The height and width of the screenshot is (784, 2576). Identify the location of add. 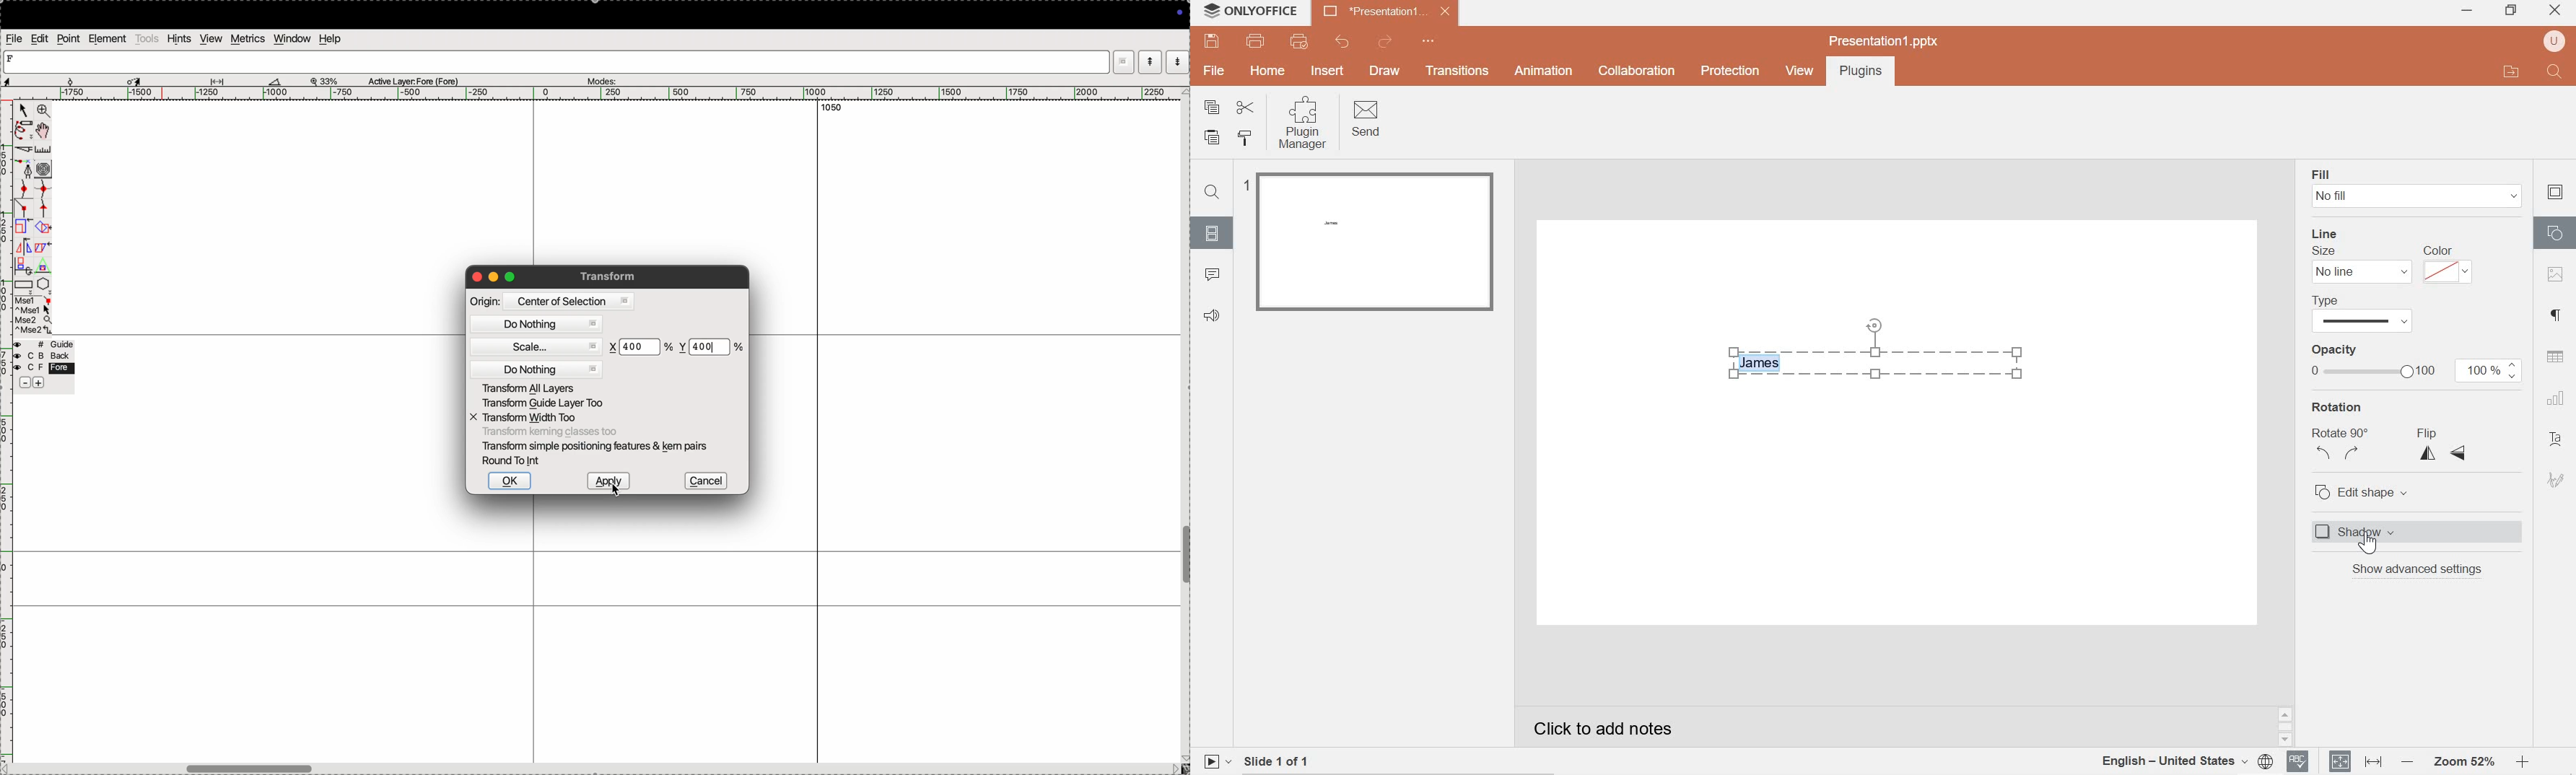
(40, 384).